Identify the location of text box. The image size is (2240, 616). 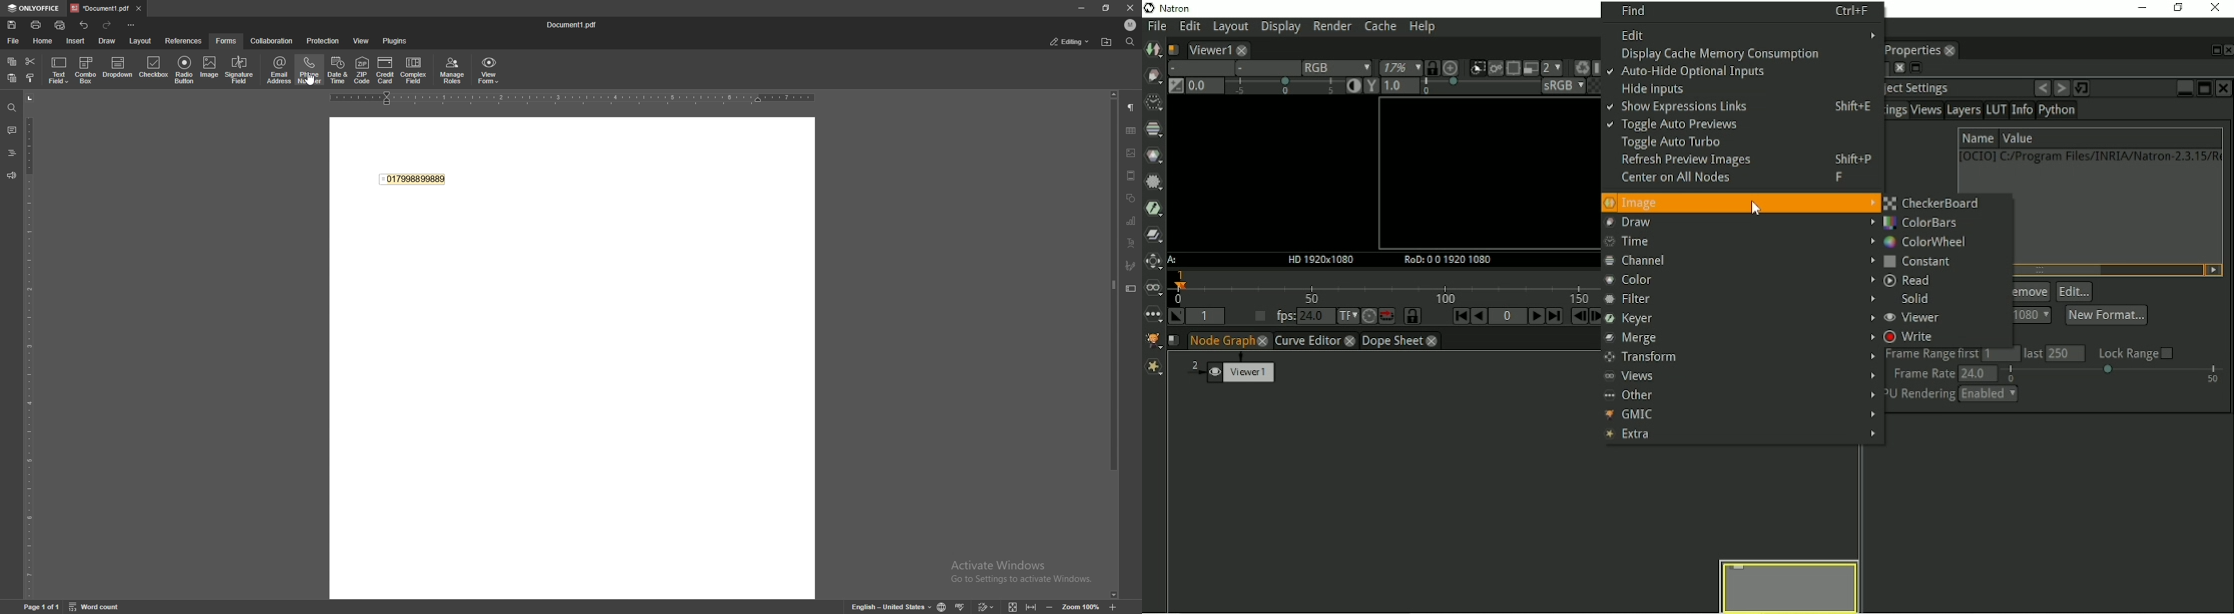
(1130, 289).